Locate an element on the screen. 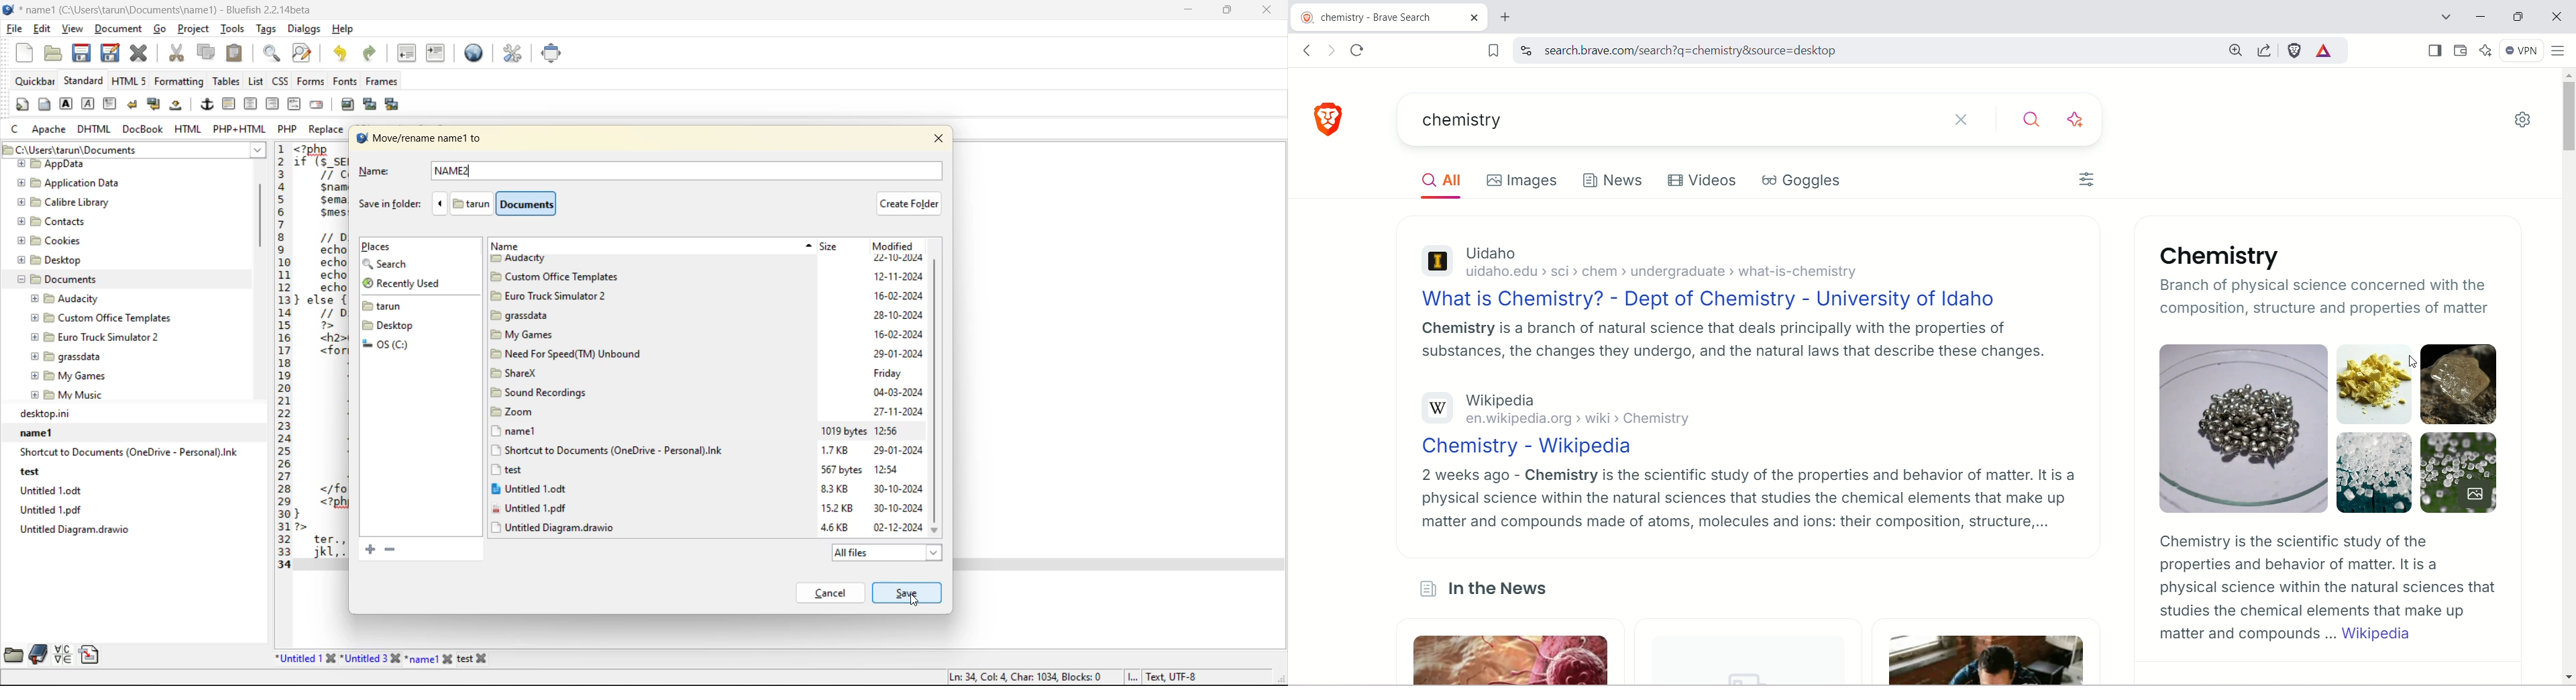 This screenshot has width=2576, height=700. document is located at coordinates (119, 30).